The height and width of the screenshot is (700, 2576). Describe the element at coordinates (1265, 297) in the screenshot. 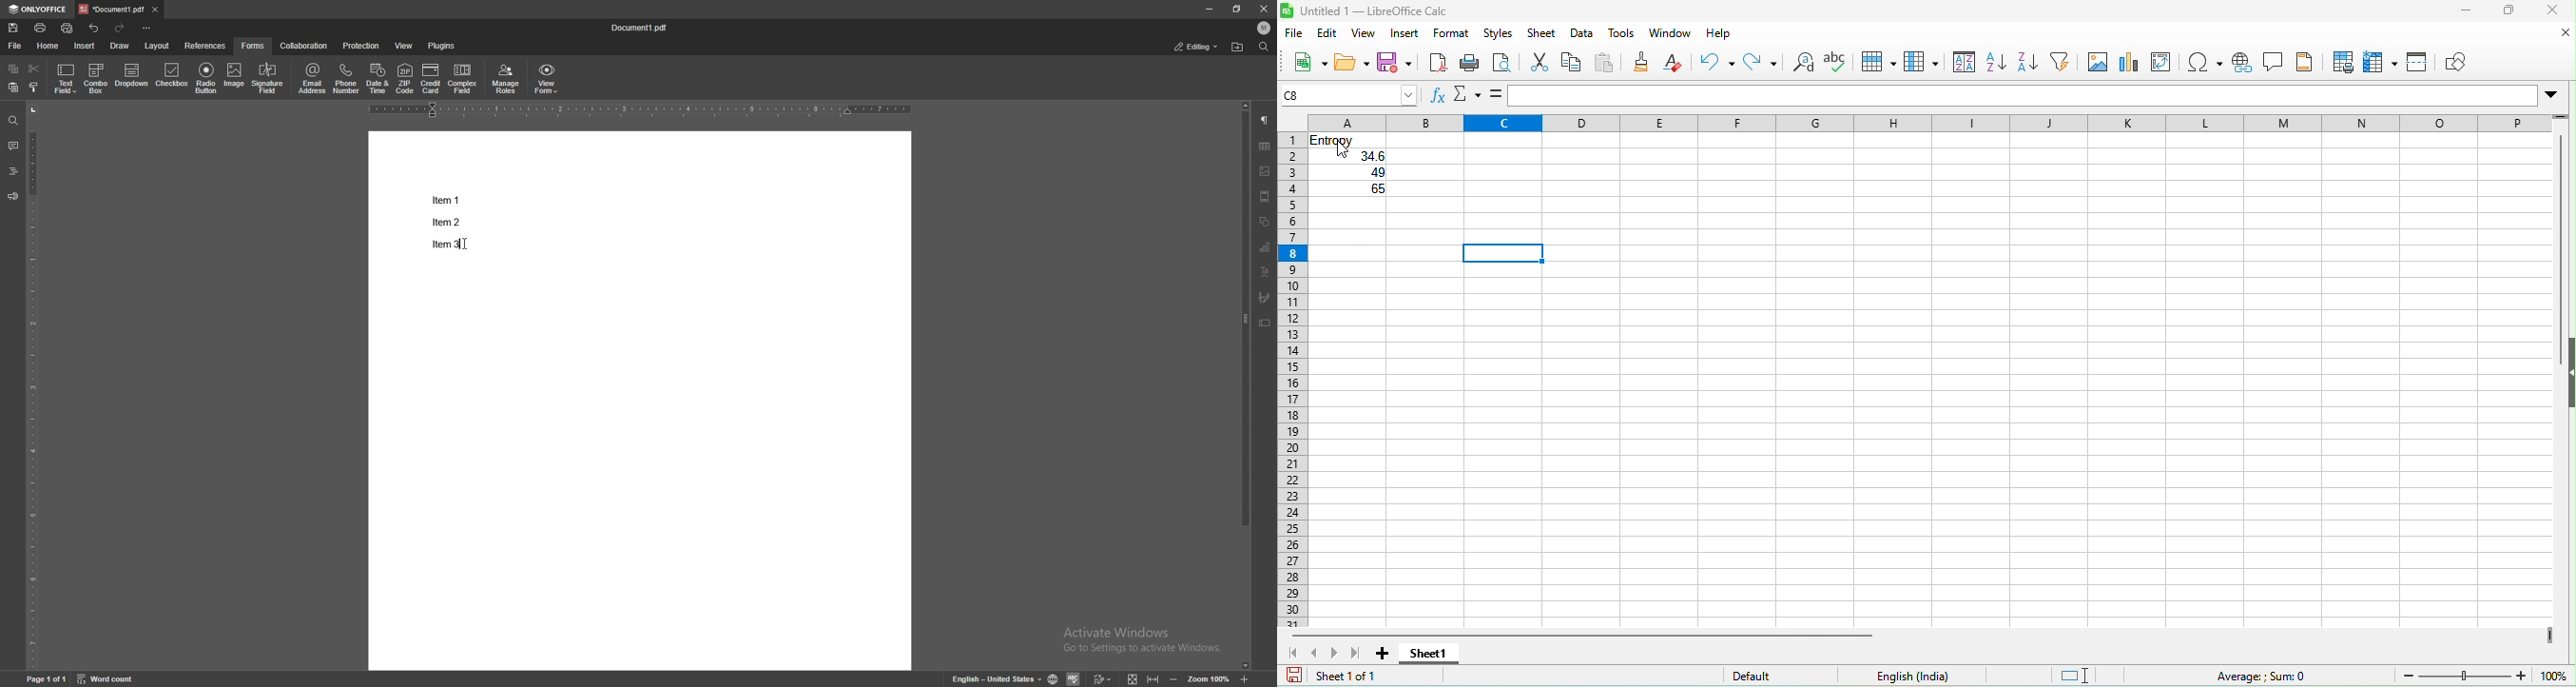

I see `signature field` at that location.